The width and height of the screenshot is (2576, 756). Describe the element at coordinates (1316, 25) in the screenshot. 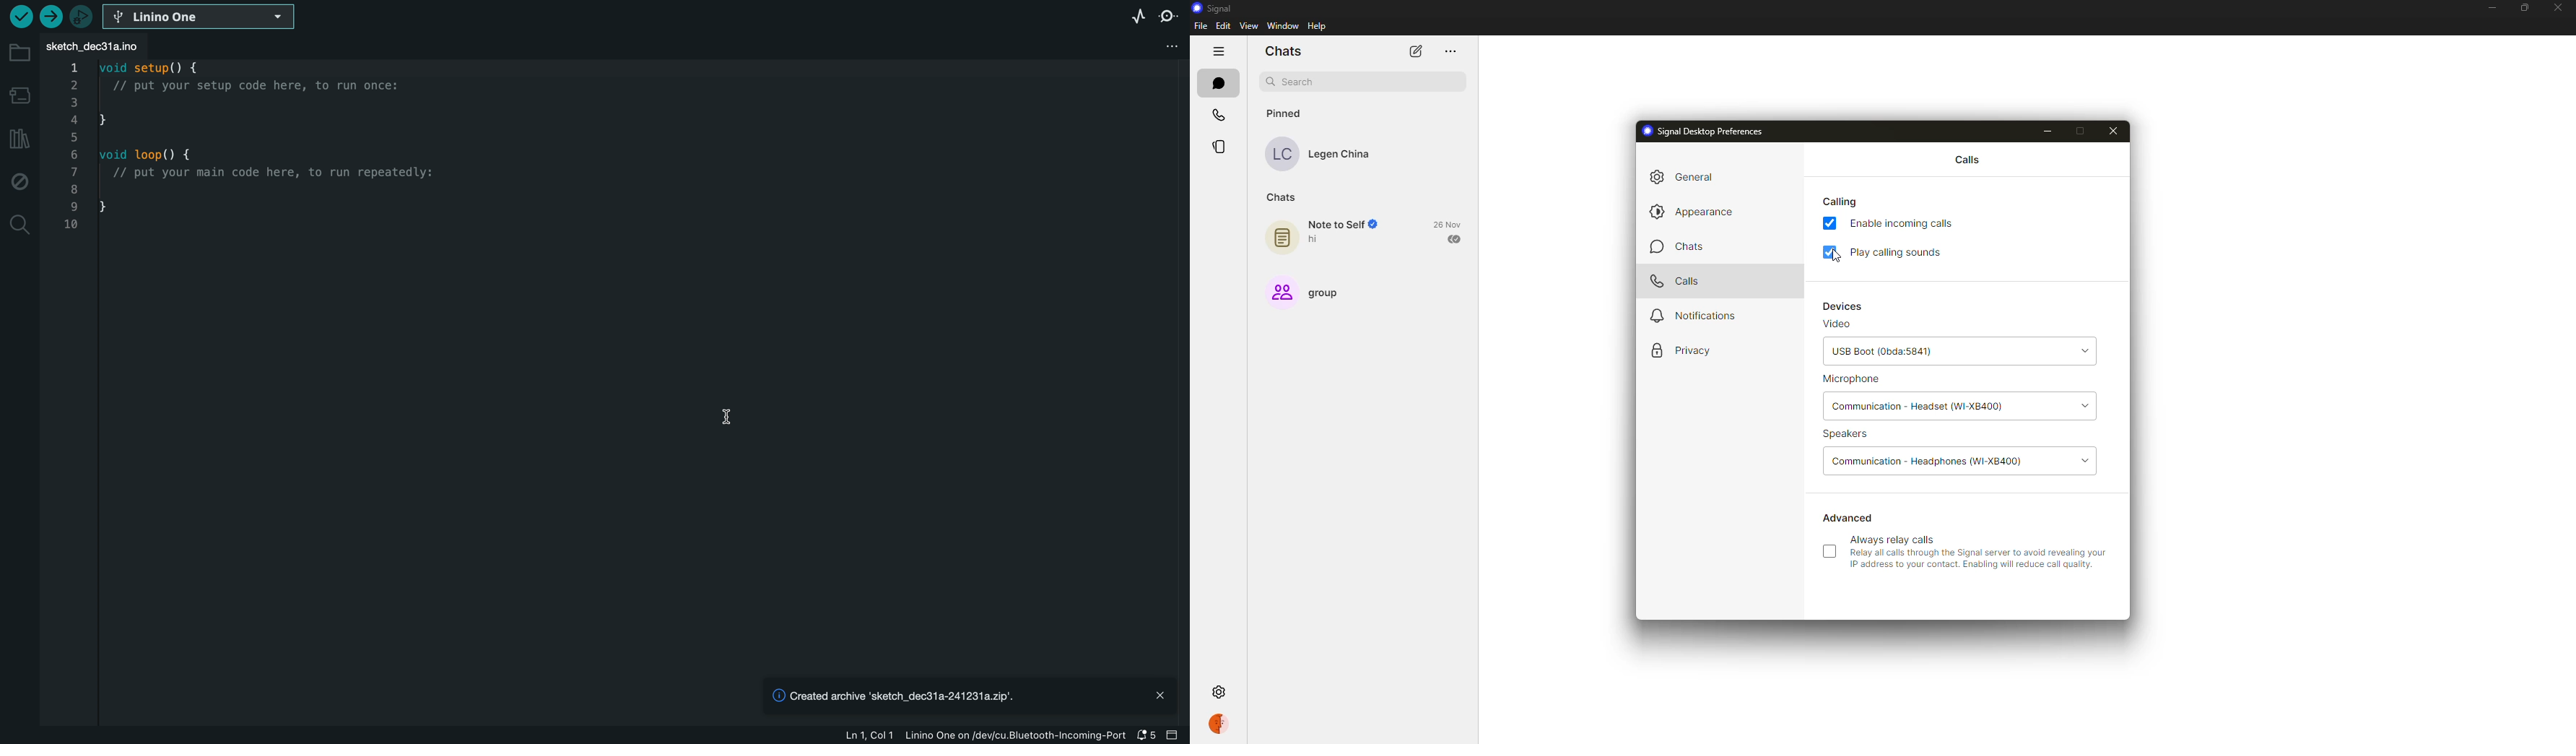

I see `help` at that location.